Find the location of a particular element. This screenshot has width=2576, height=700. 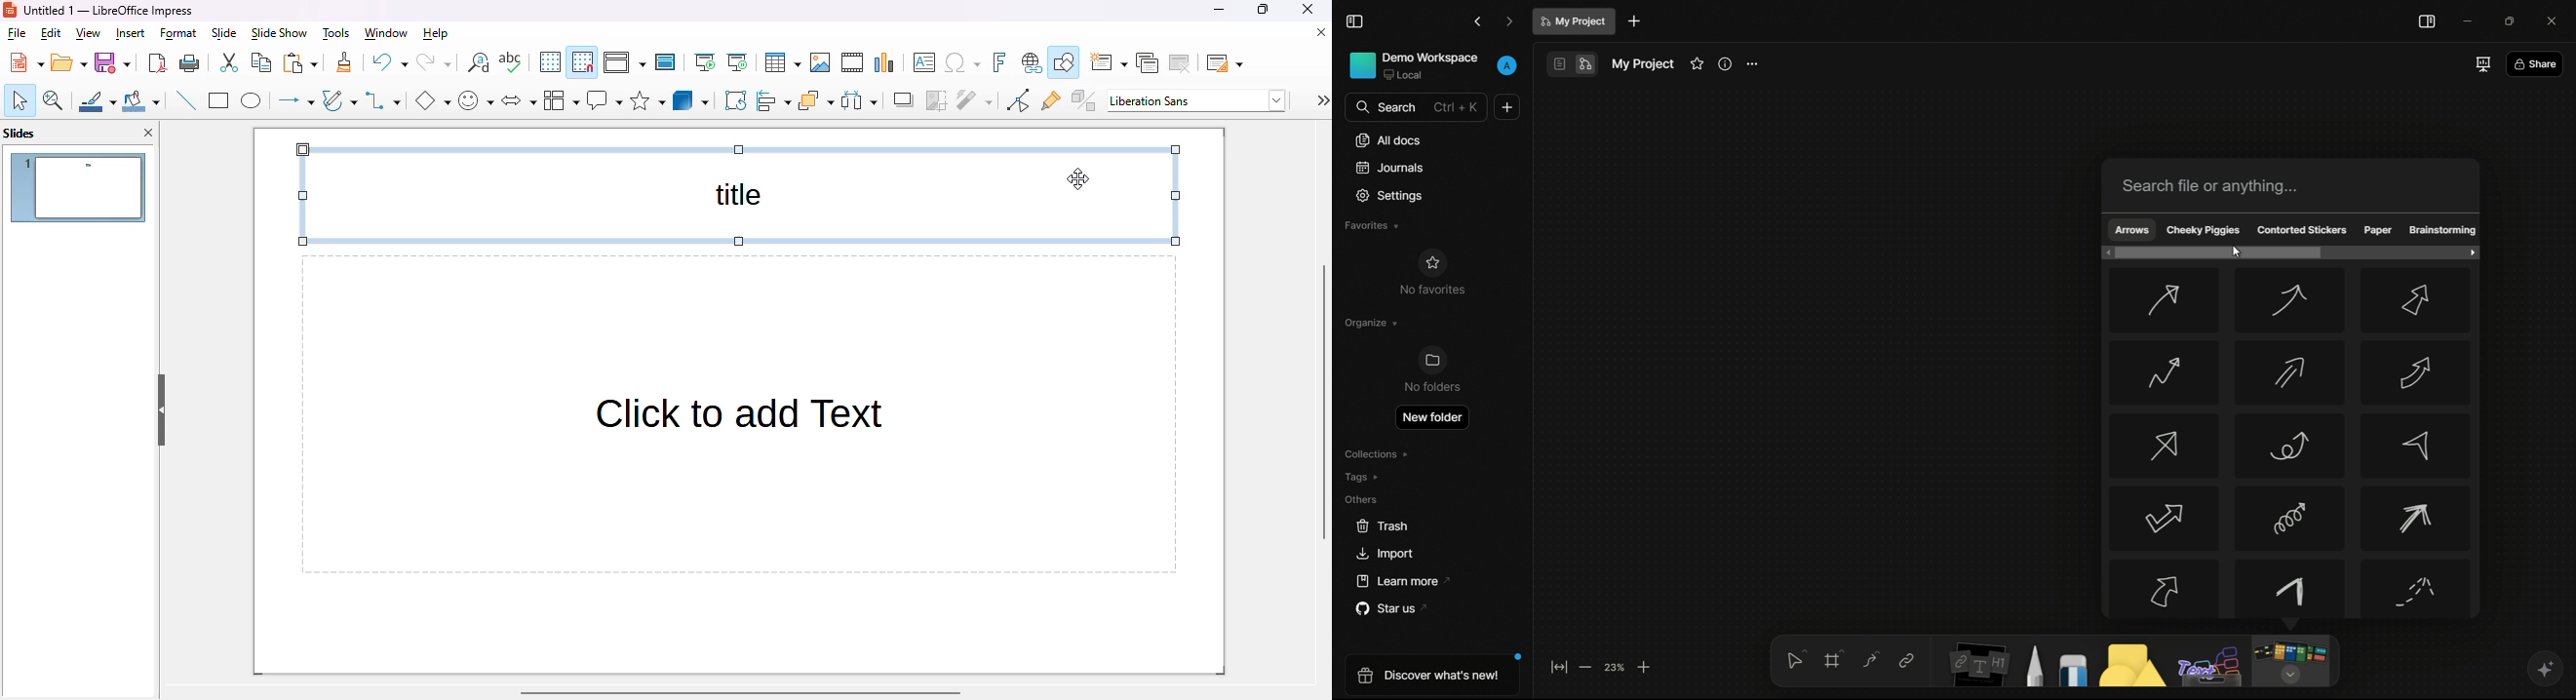

3D objects is located at coordinates (691, 99).